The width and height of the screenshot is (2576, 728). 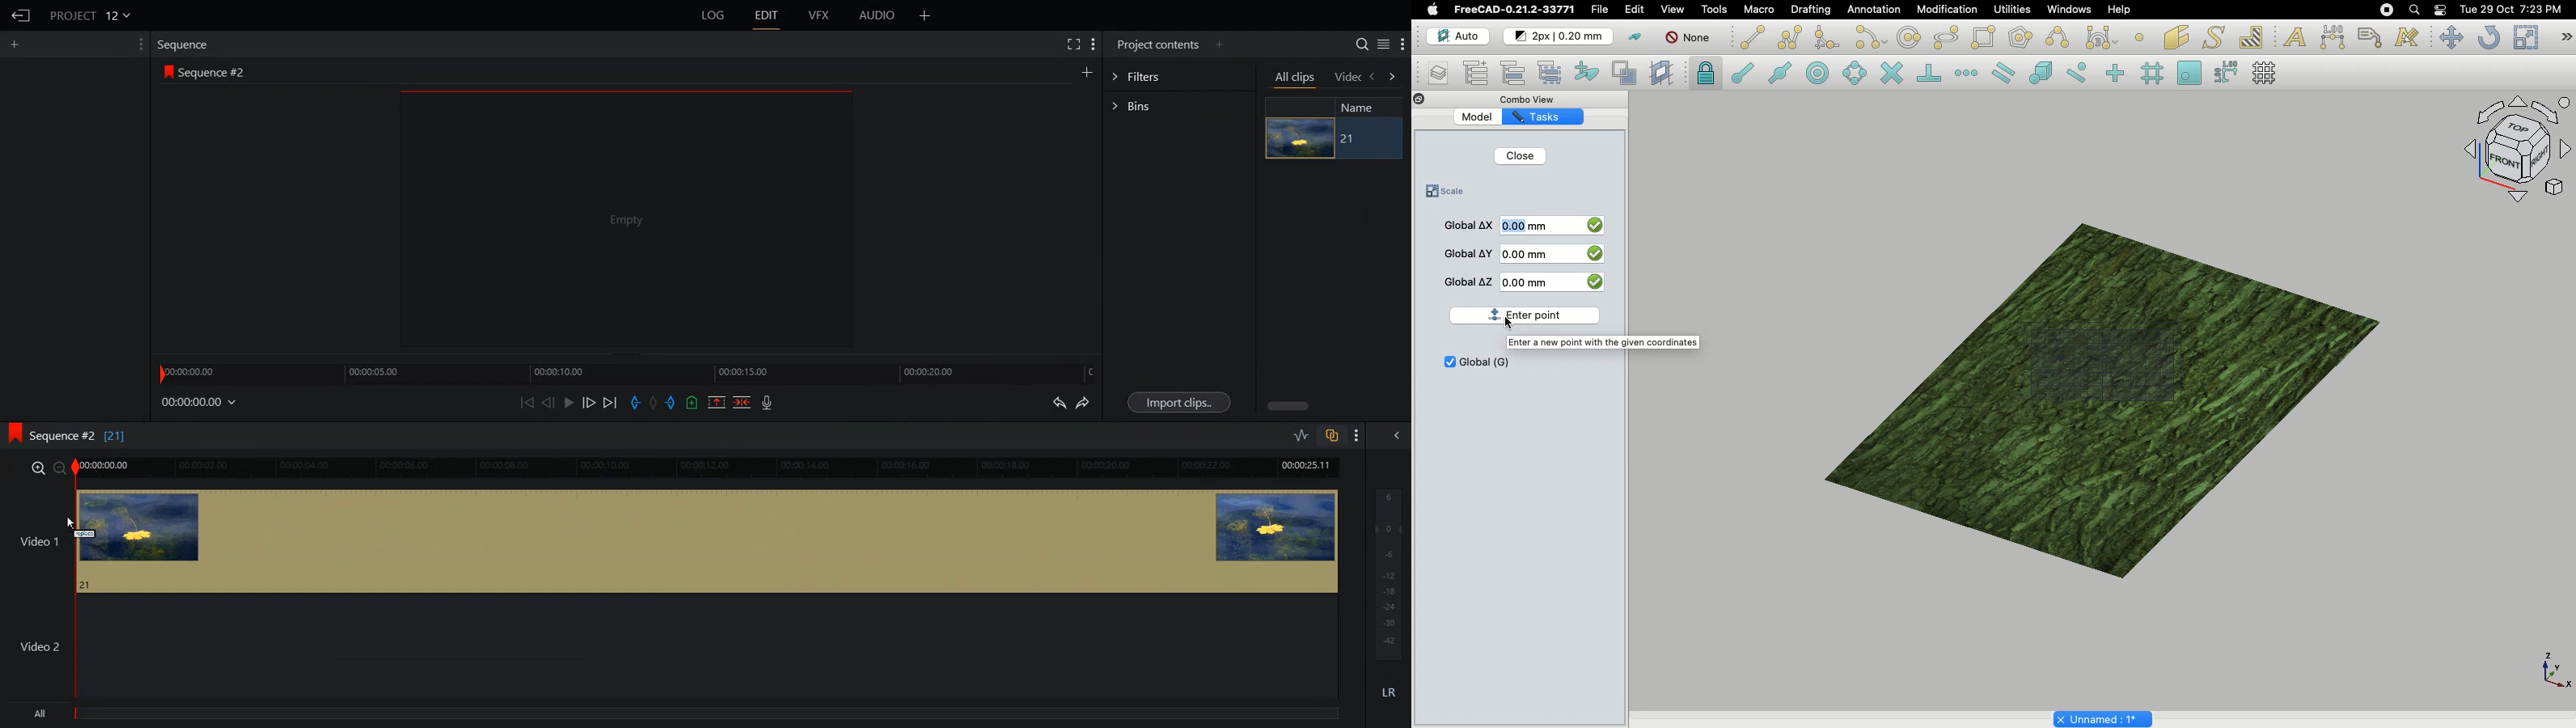 I want to click on All, so click(x=679, y=715).